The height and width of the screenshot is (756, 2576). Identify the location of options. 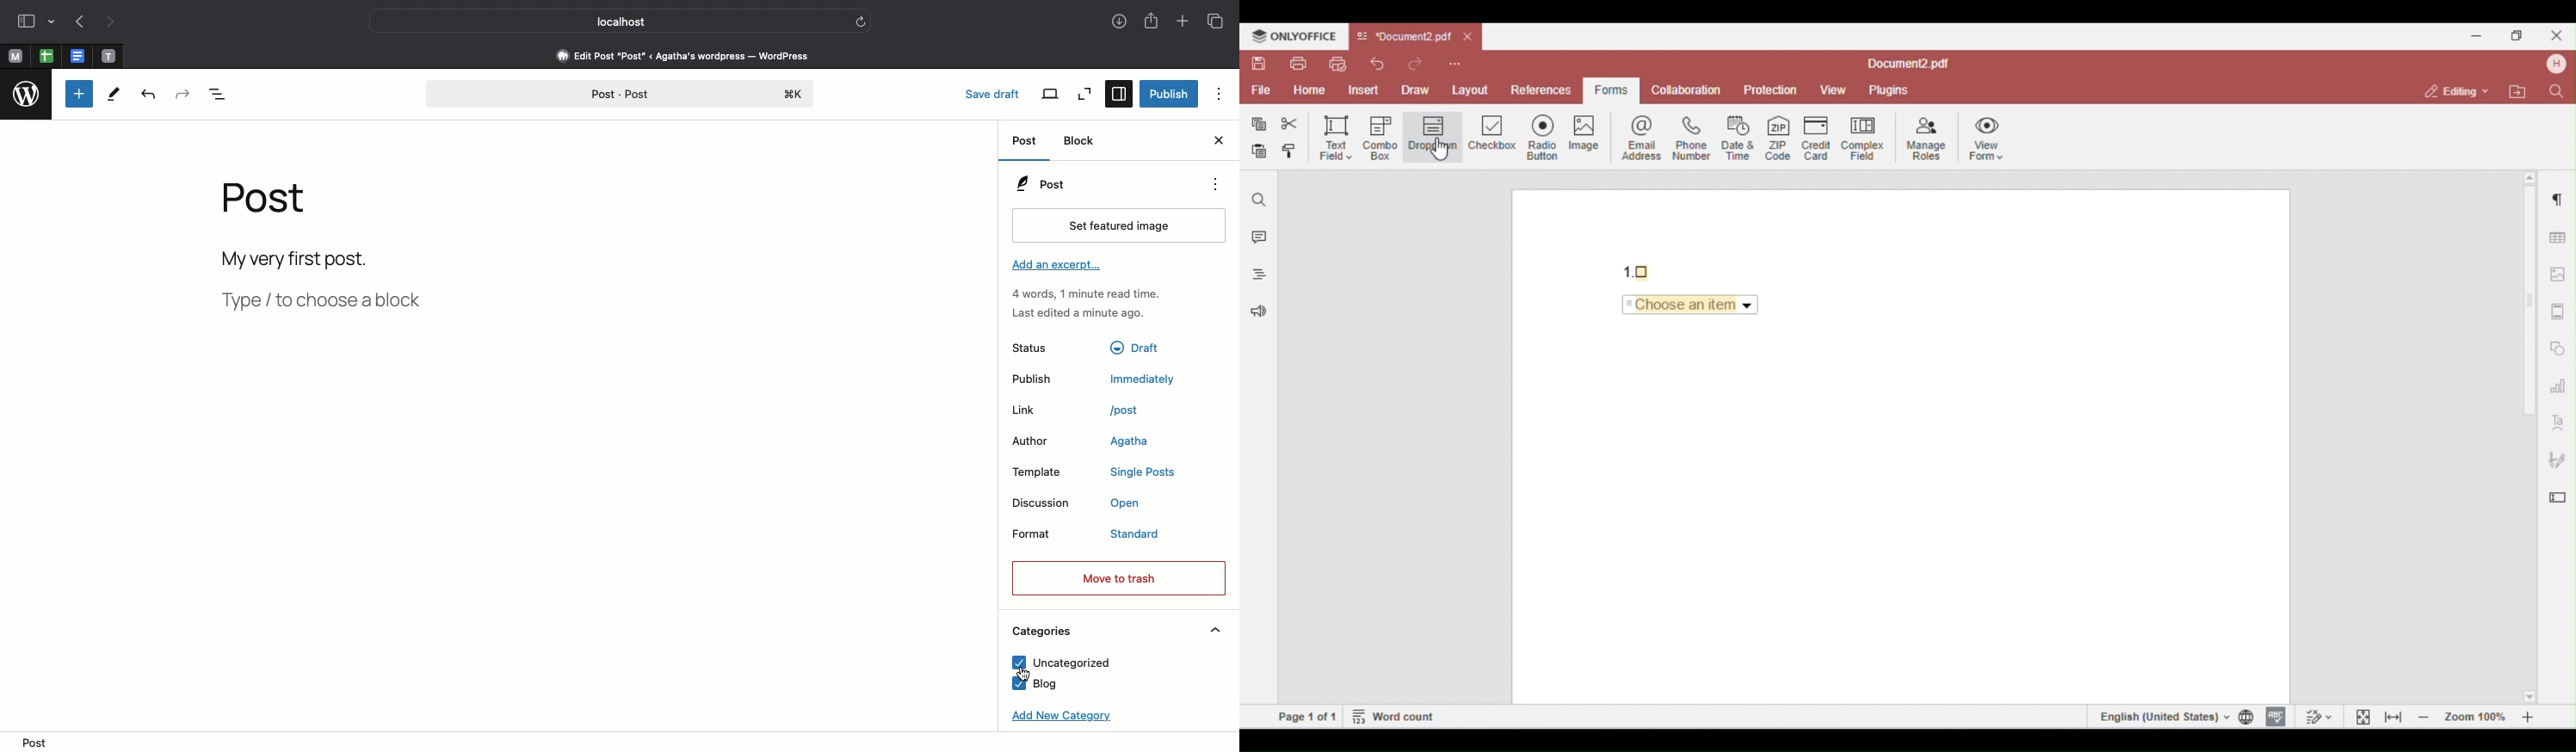
(1220, 94).